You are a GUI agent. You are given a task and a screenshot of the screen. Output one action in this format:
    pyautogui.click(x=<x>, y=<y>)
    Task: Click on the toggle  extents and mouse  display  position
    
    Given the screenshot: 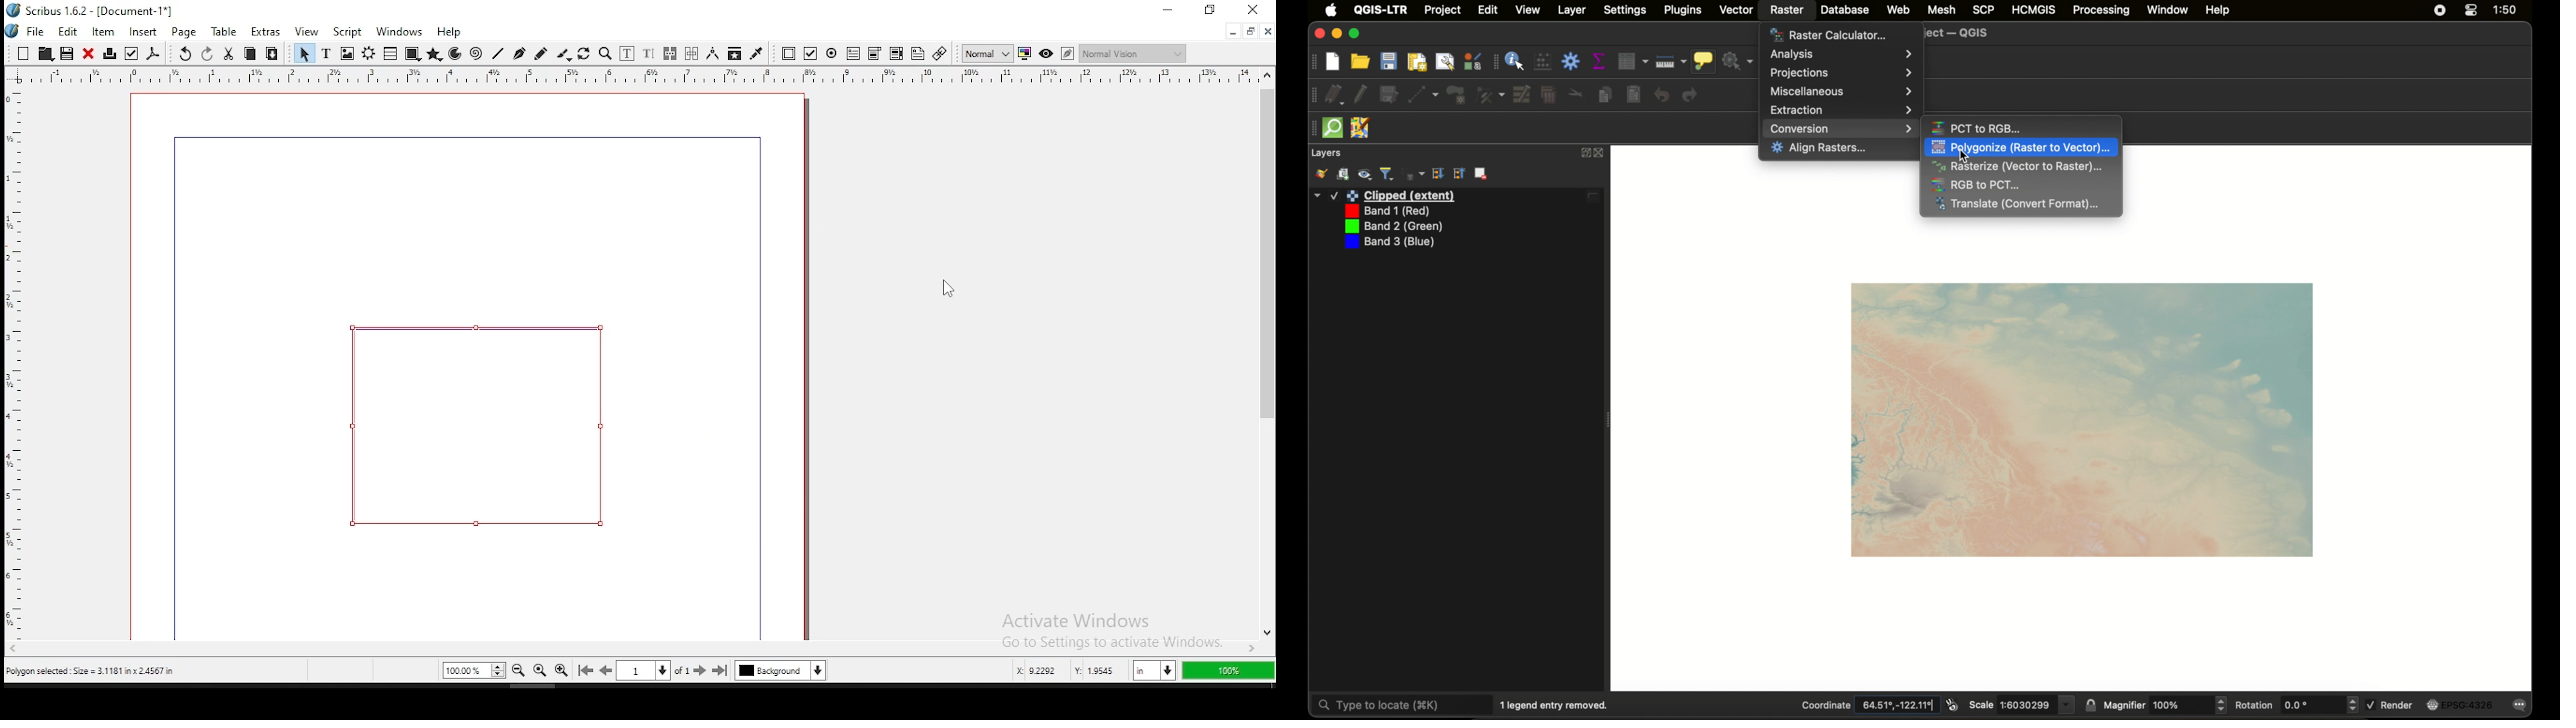 What is the action you would take?
    pyautogui.click(x=1952, y=705)
    